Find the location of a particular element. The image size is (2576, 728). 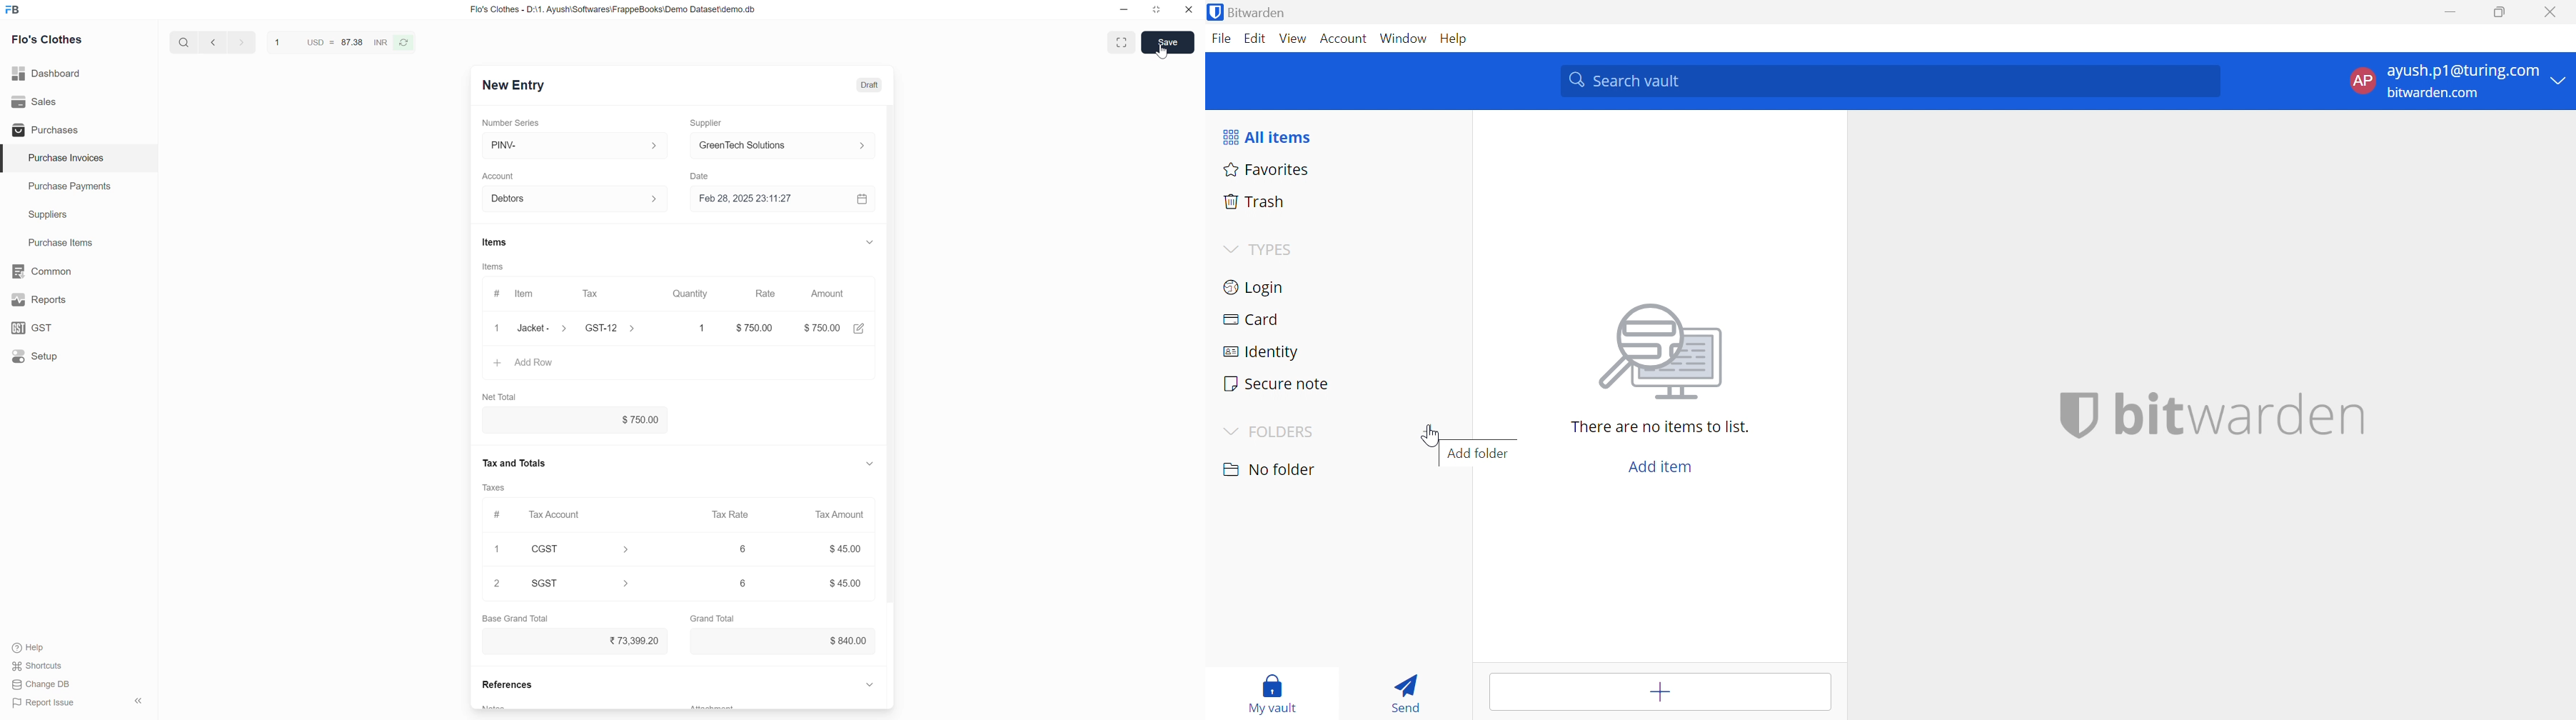

Close is located at coordinates (2549, 12).